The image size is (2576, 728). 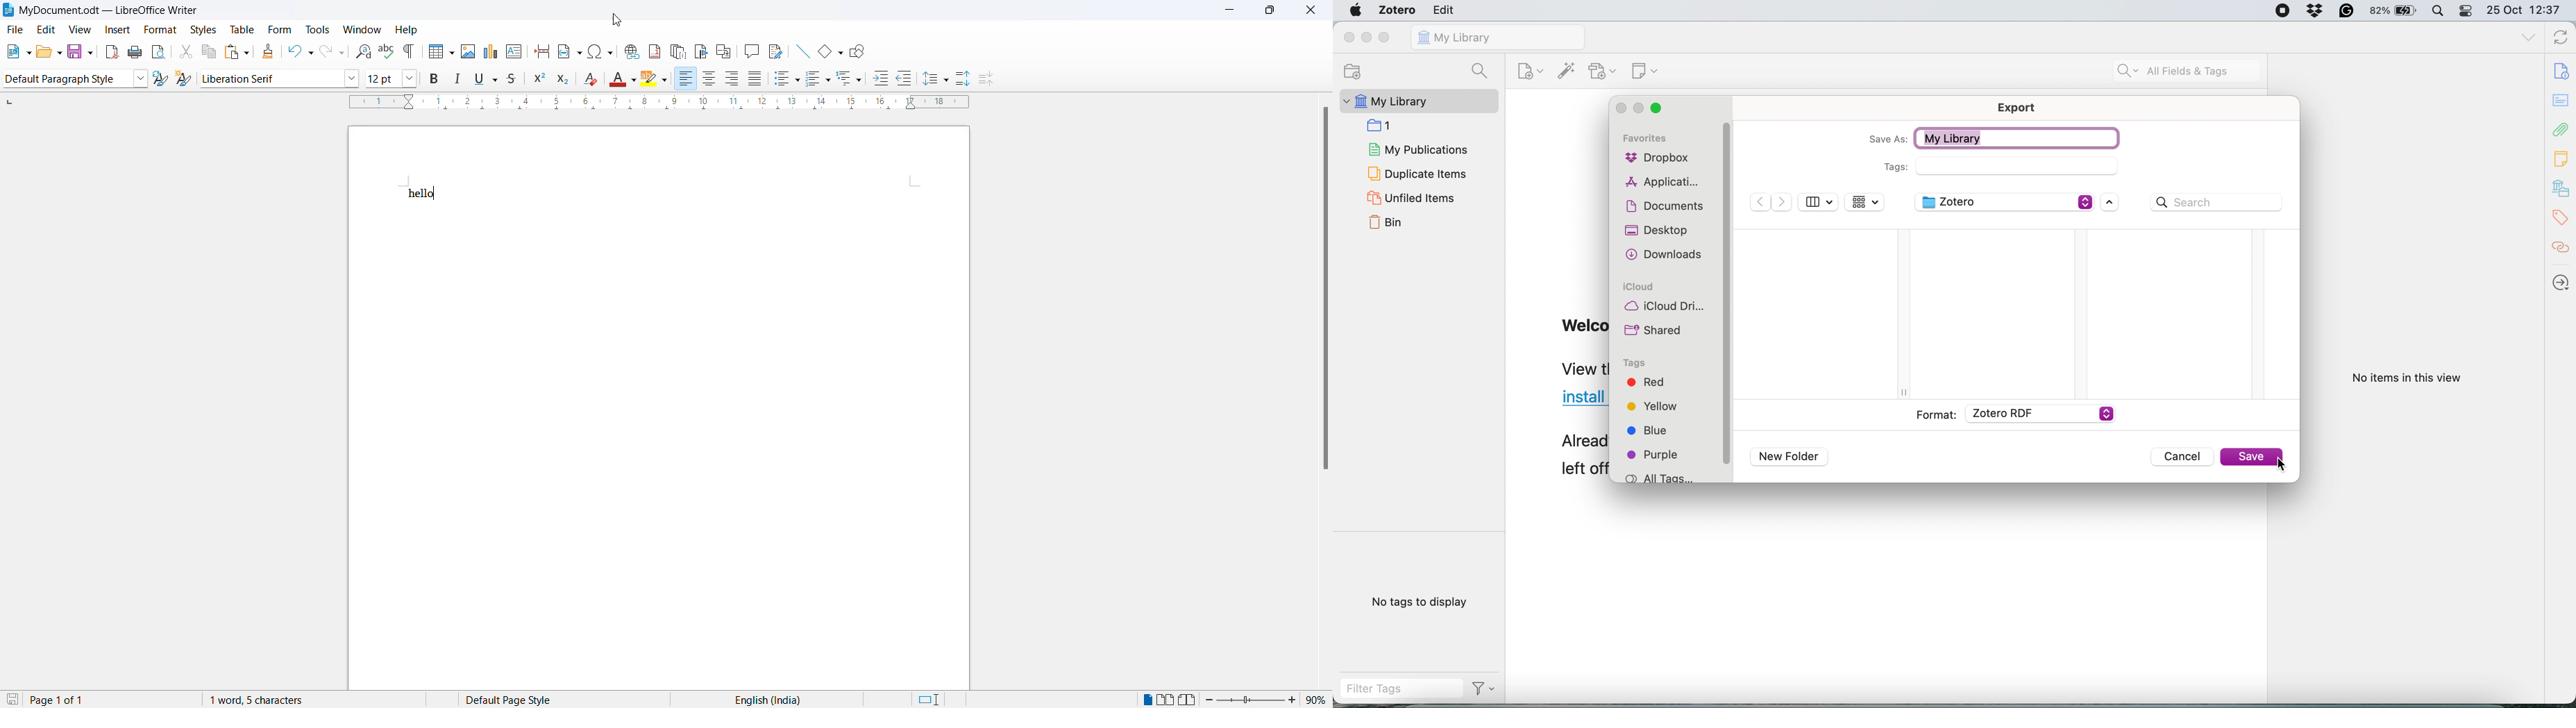 What do you see at coordinates (182, 52) in the screenshot?
I see `Cut` at bounding box center [182, 52].